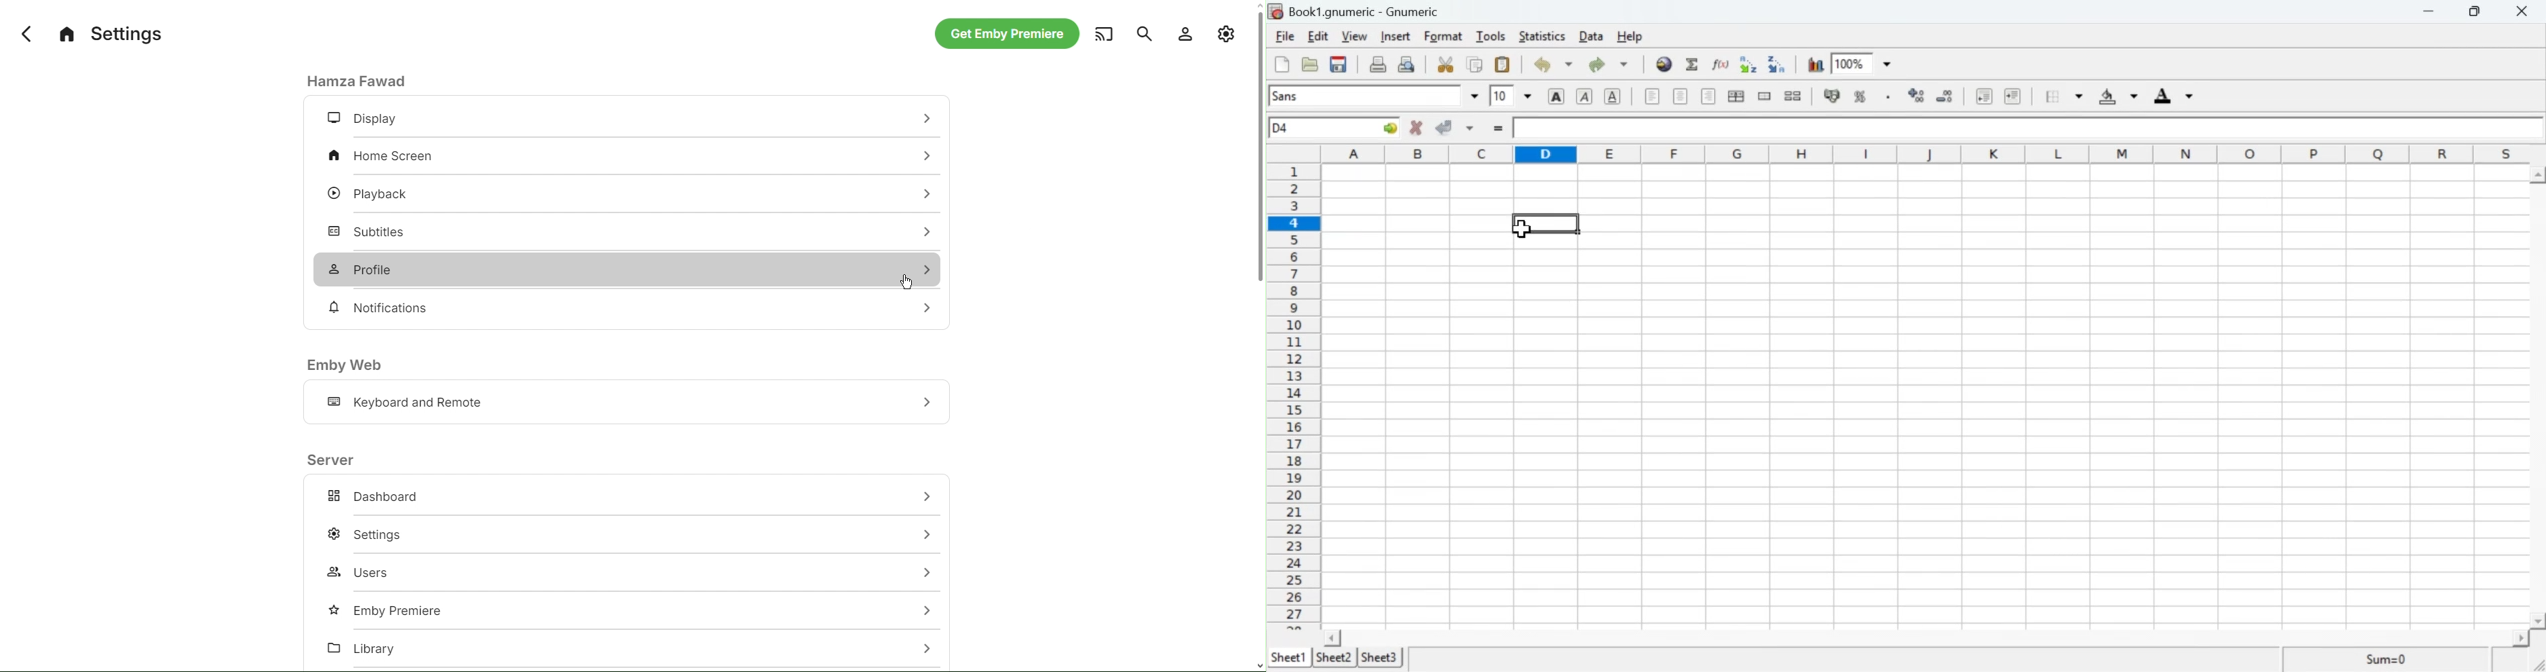  Describe the element at coordinates (2538, 174) in the screenshot. I see `scroll up` at that location.